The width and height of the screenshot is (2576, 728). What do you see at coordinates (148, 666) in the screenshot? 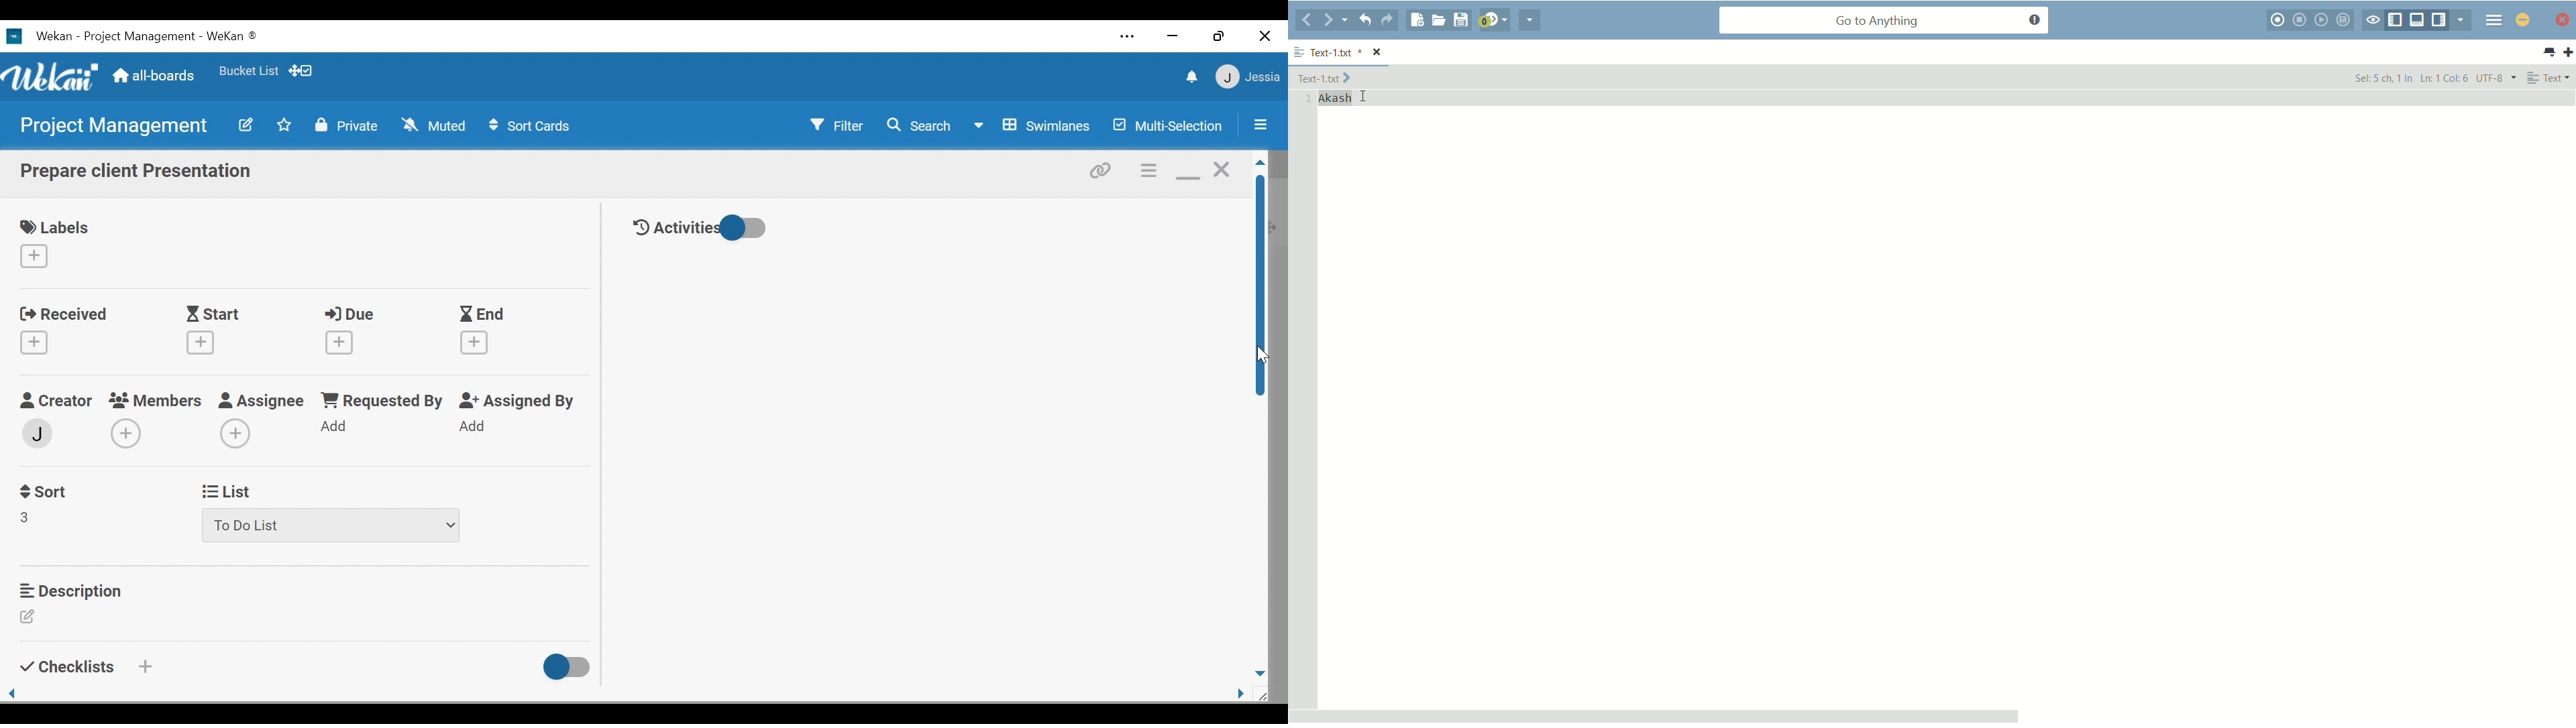
I see `Create a checklist` at bounding box center [148, 666].